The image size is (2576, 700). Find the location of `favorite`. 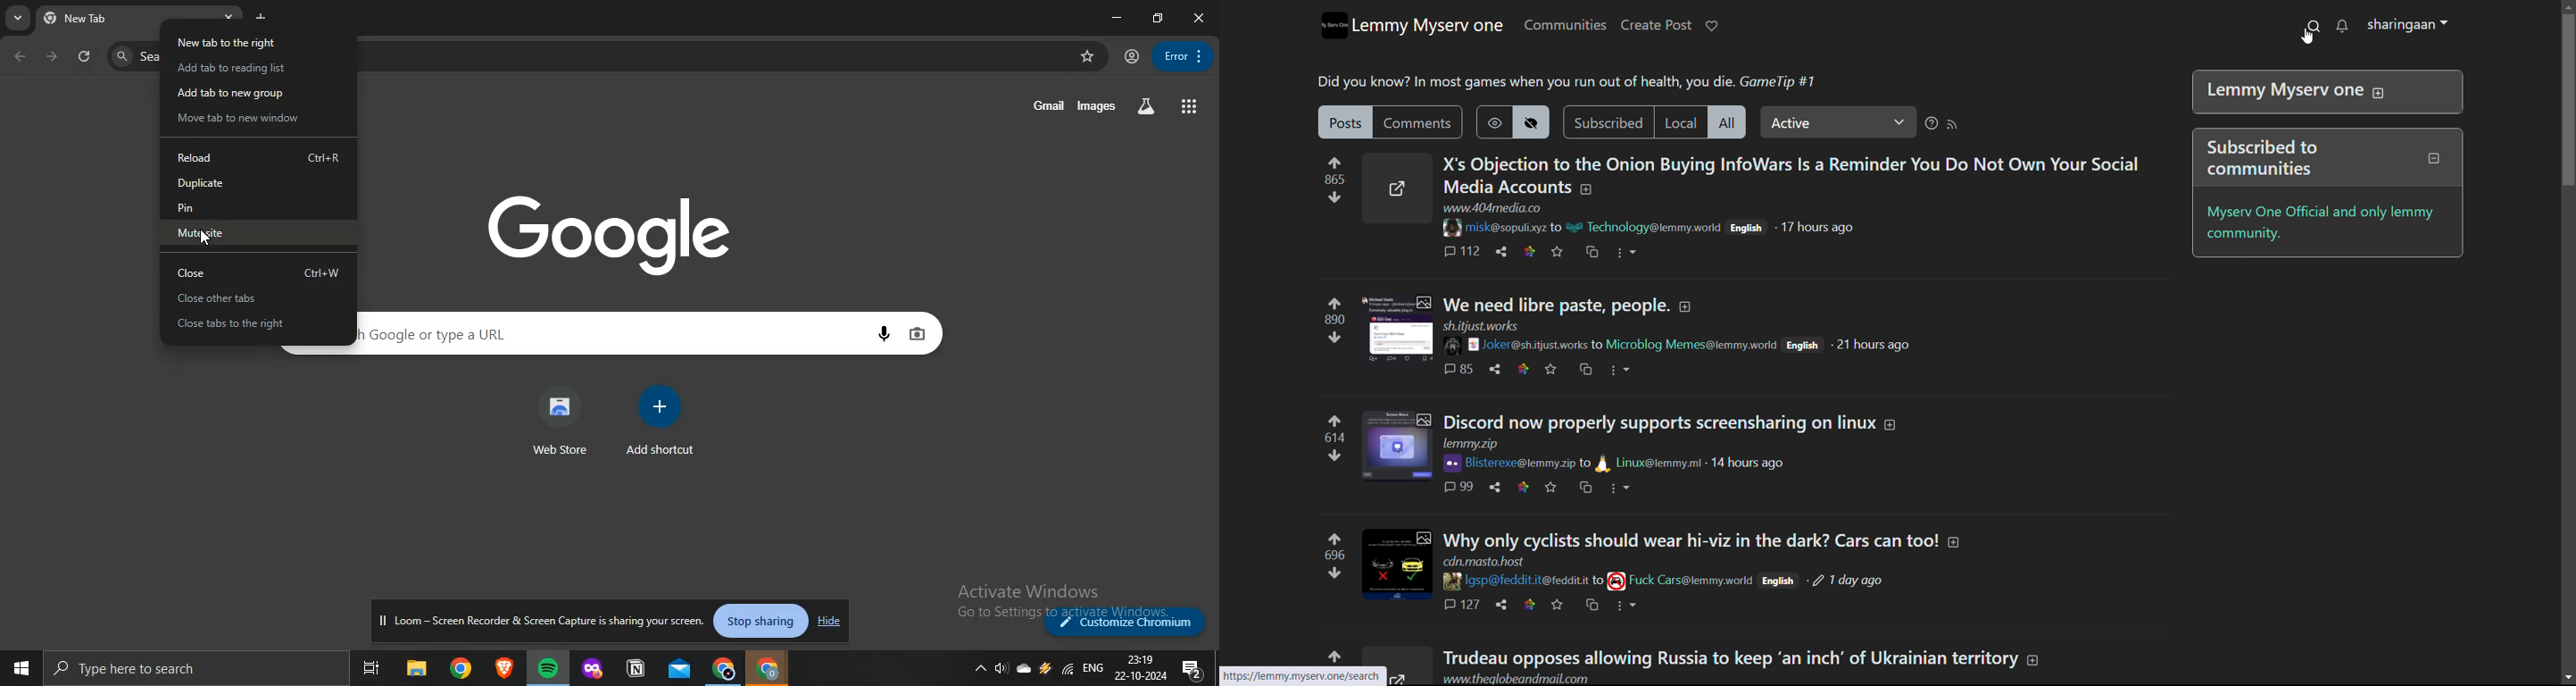

favorite is located at coordinates (1557, 605).